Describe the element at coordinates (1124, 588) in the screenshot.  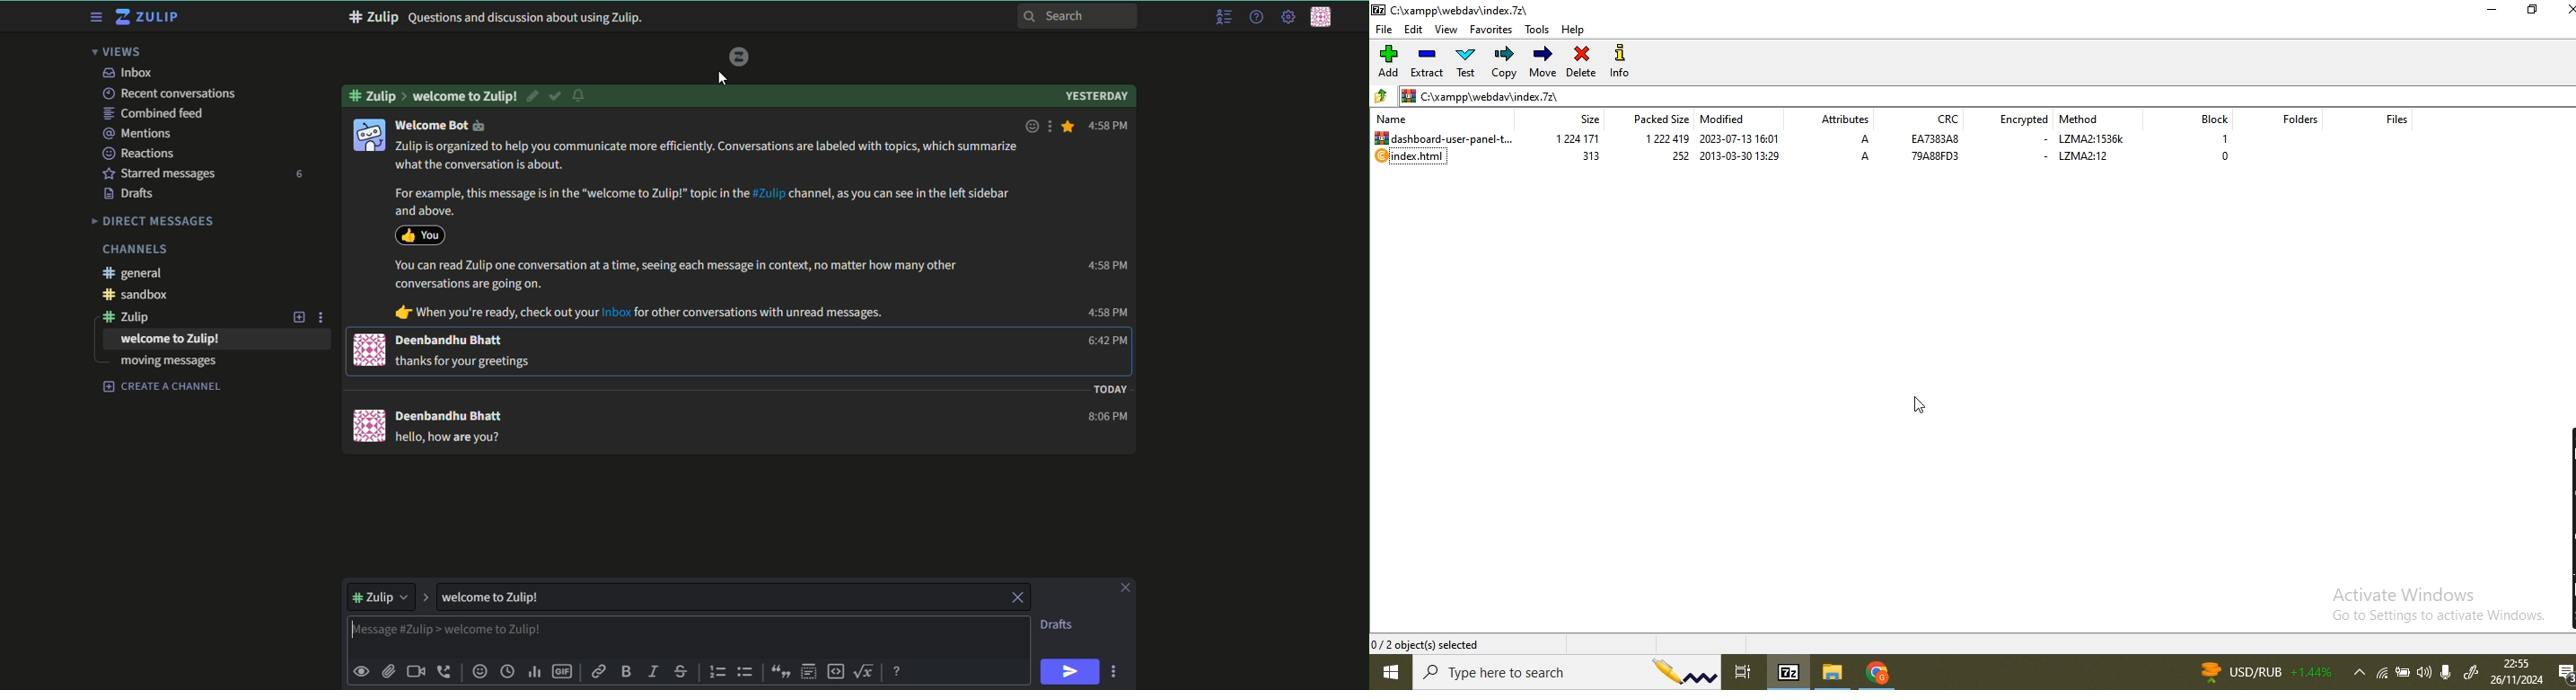
I see `close` at that location.